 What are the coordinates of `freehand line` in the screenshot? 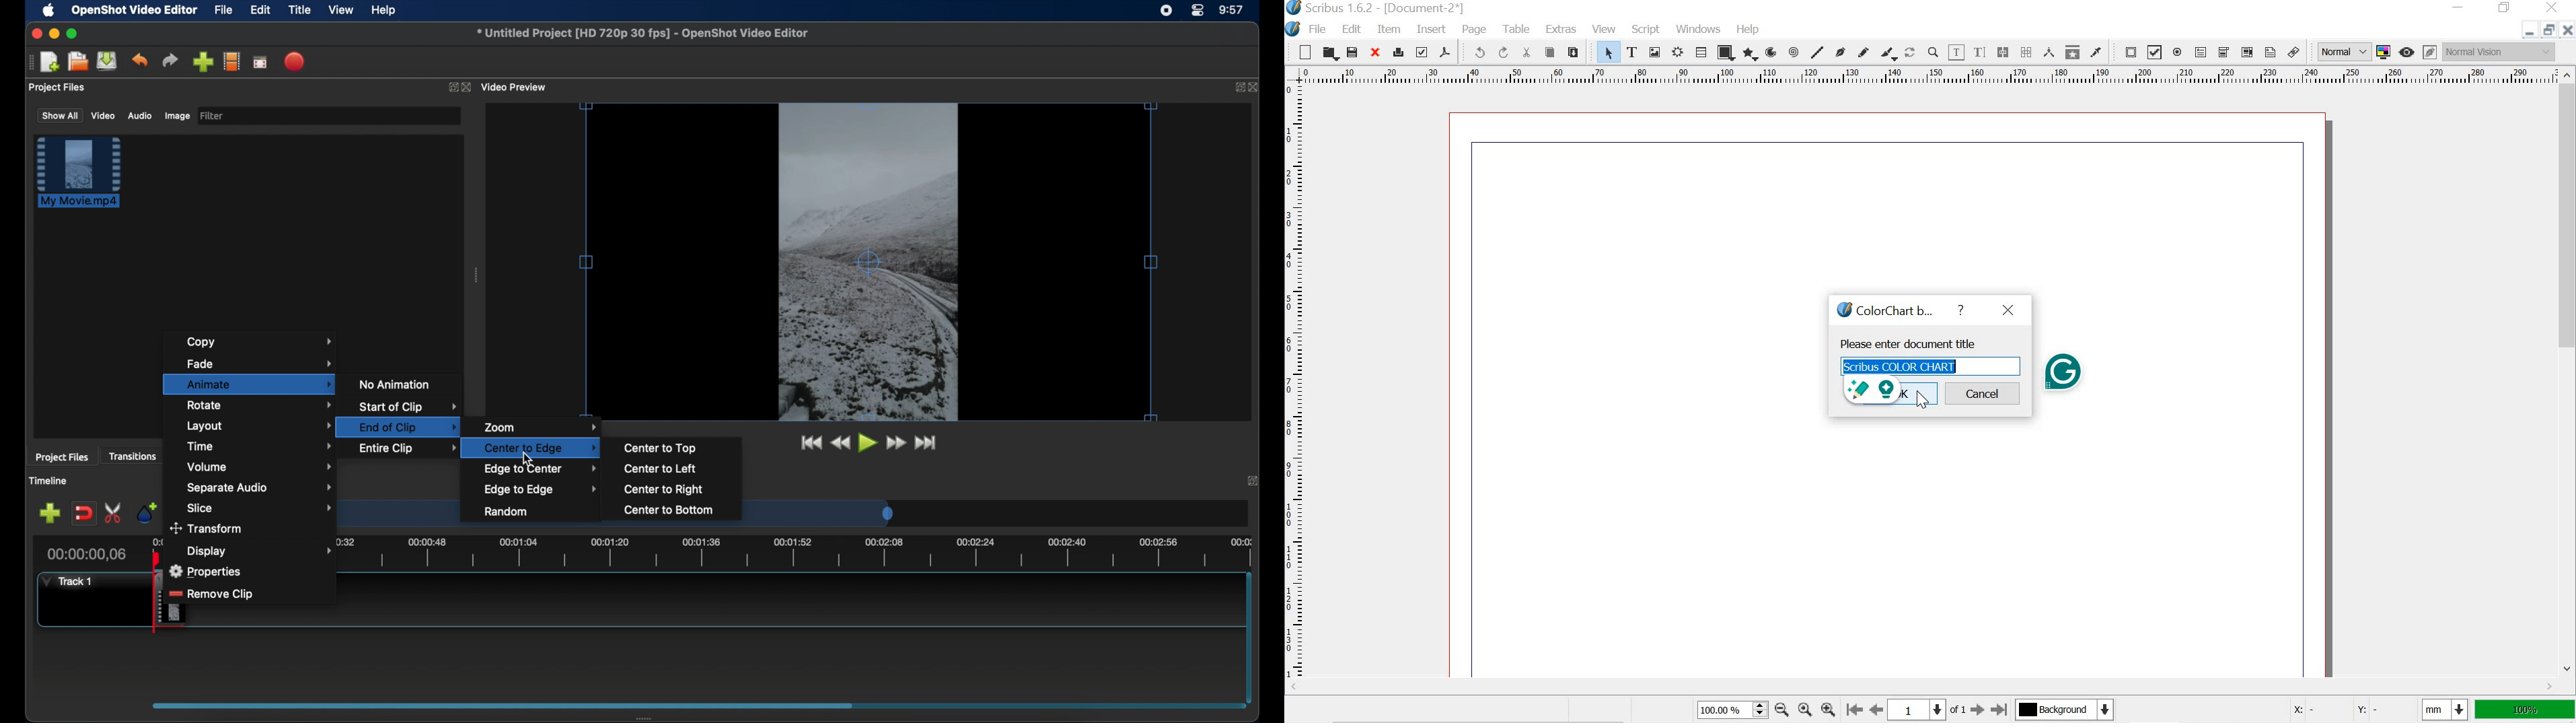 It's located at (1862, 52).